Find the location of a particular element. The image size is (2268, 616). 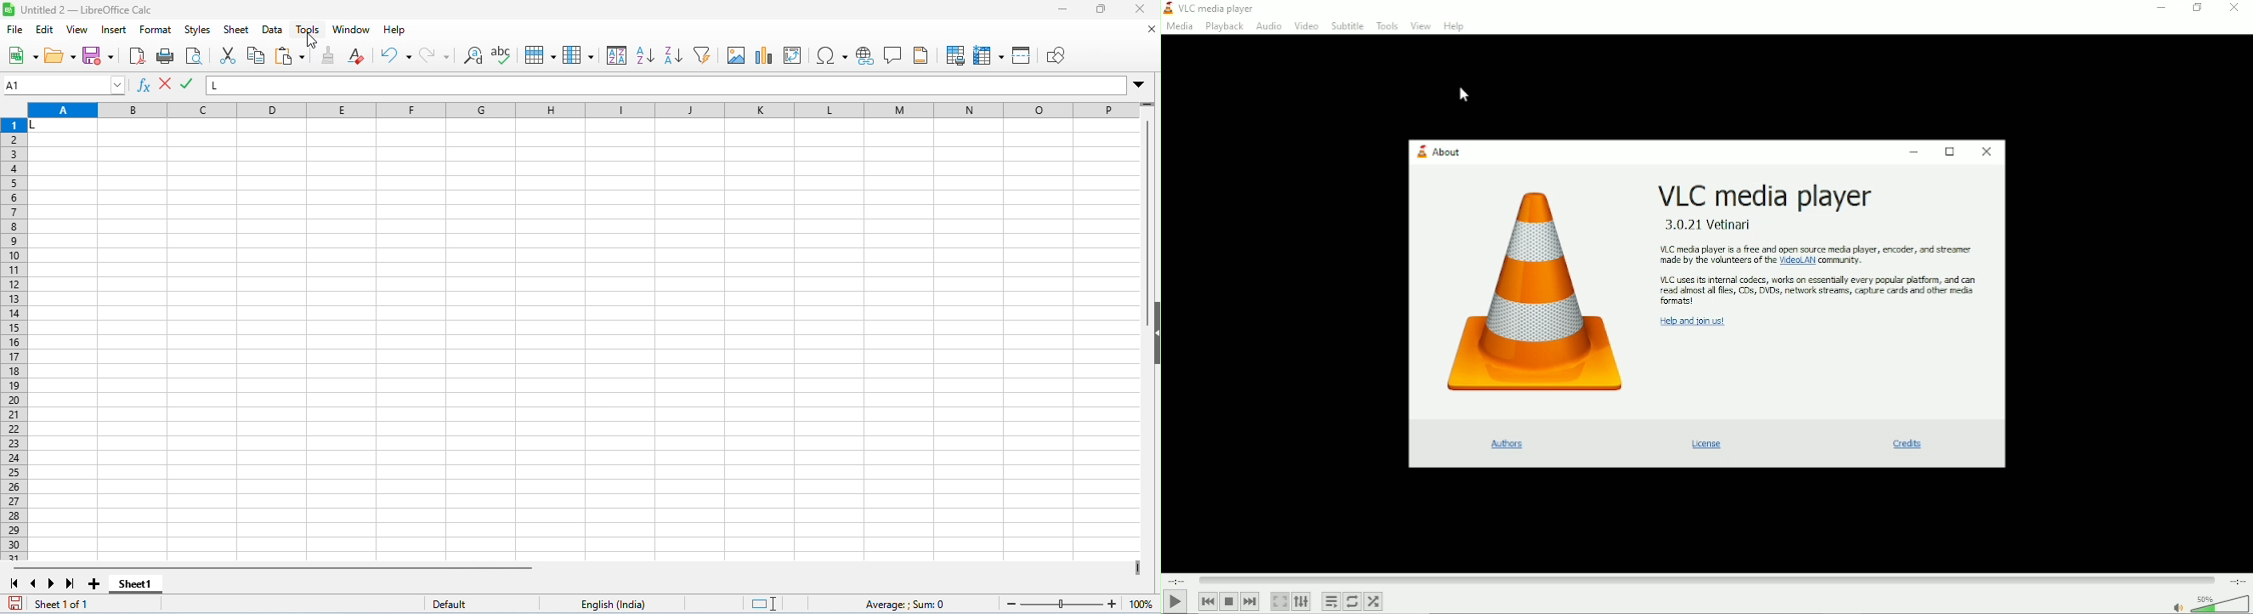

copy is located at coordinates (256, 55).